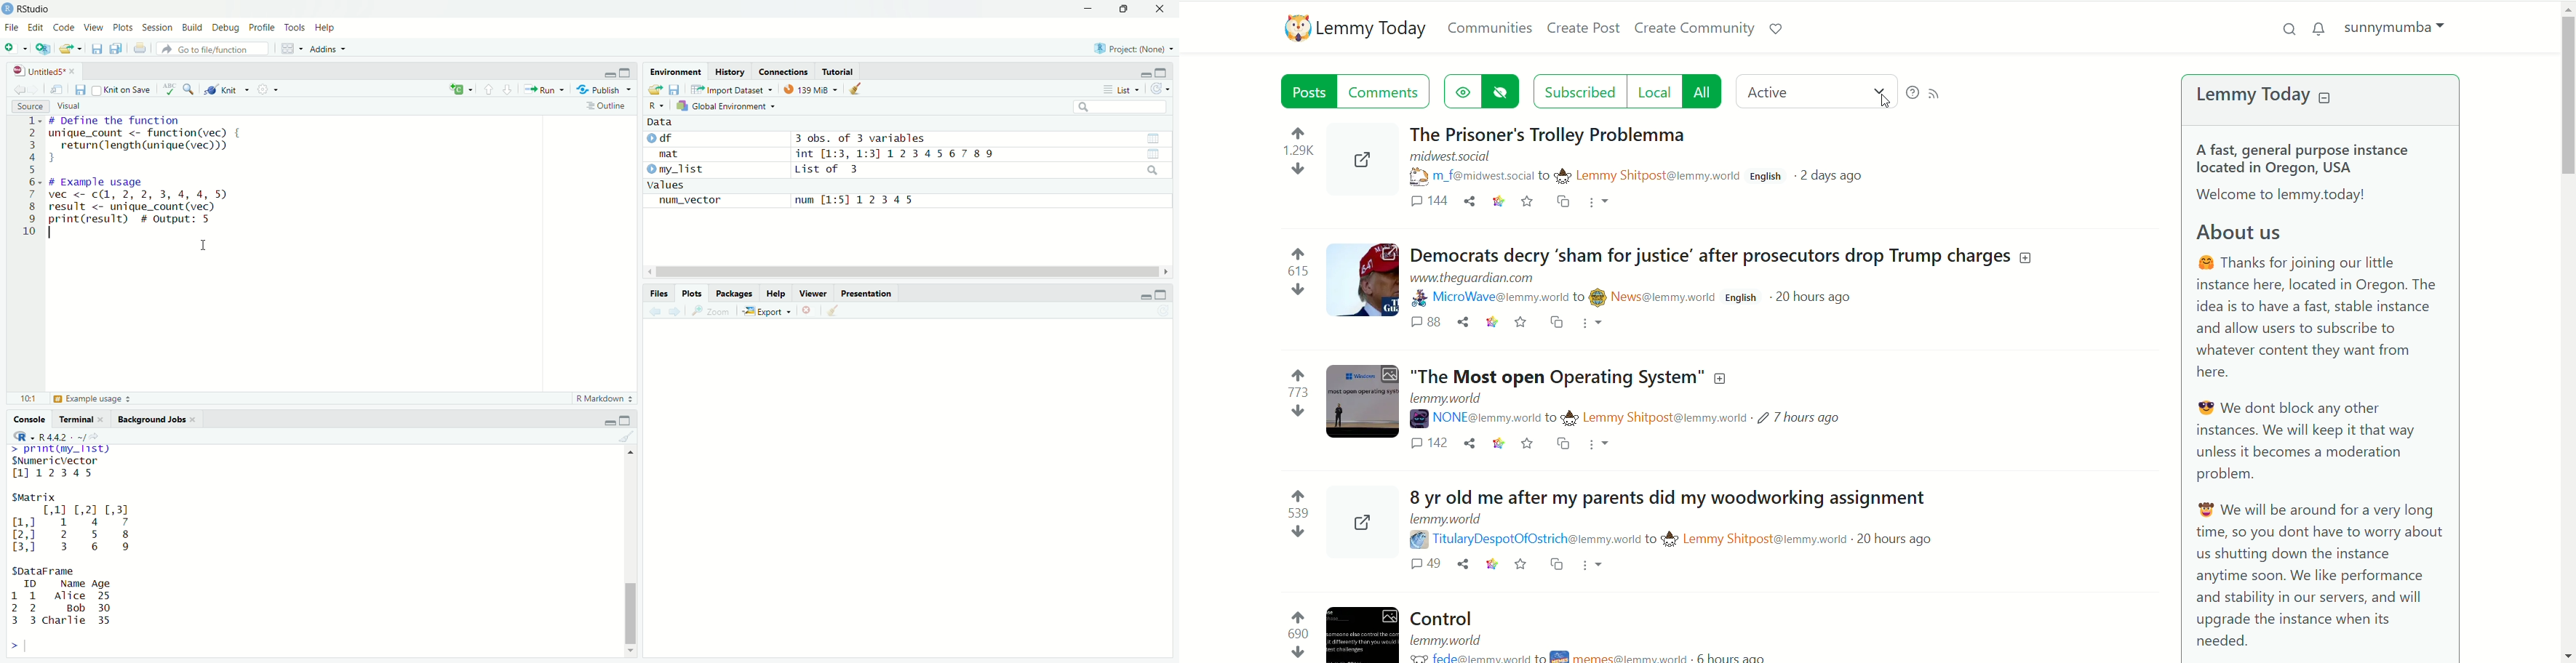 The image size is (2576, 672). Describe the element at coordinates (625, 438) in the screenshot. I see `clear console` at that location.